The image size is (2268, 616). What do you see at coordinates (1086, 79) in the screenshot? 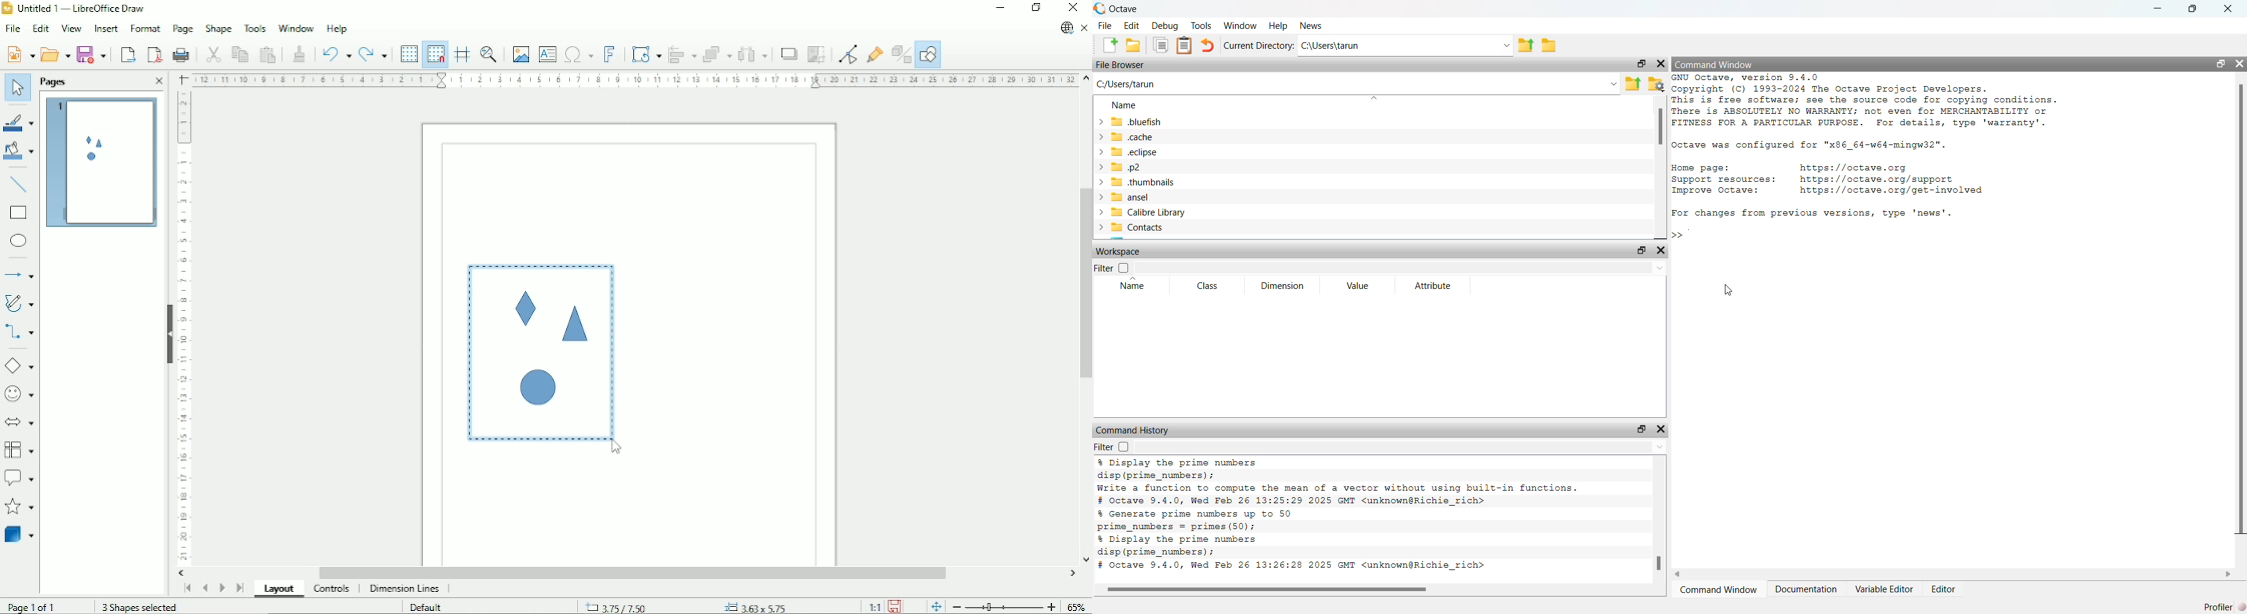
I see `Vertical scroll button` at bounding box center [1086, 79].